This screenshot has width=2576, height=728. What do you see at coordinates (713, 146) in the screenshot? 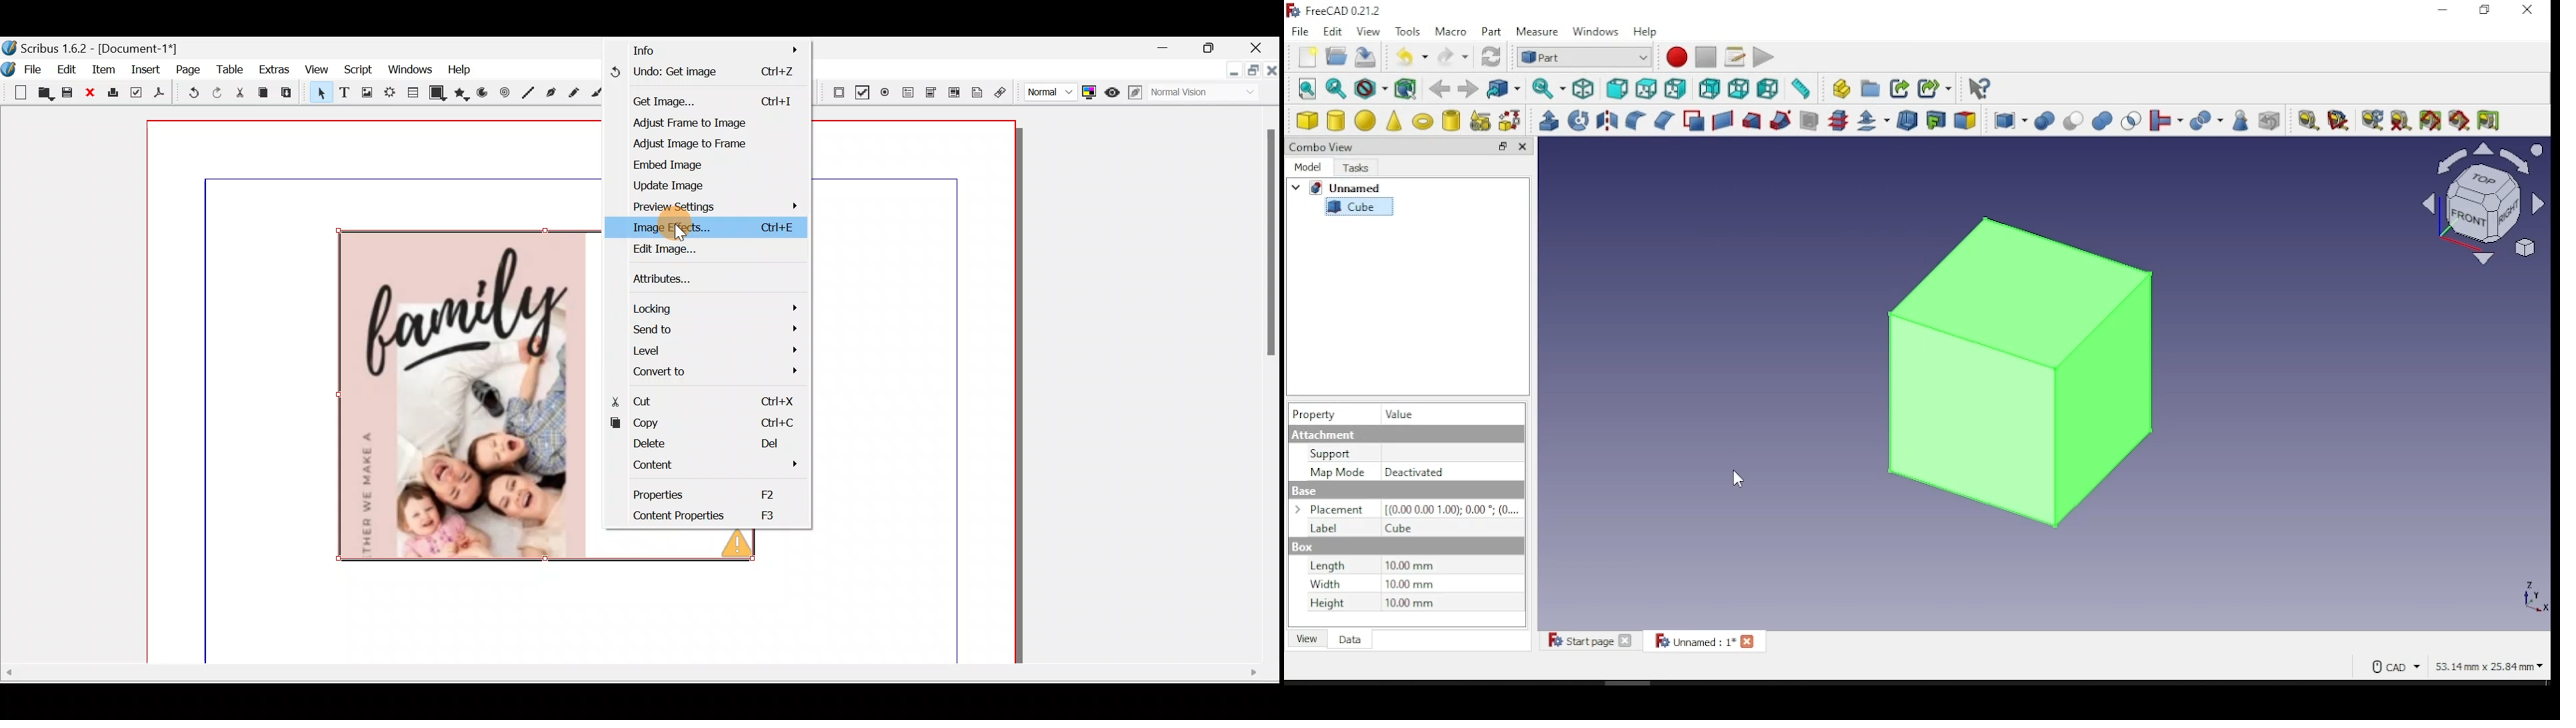
I see `Adjust image to frame` at bounding box center [713, 146].